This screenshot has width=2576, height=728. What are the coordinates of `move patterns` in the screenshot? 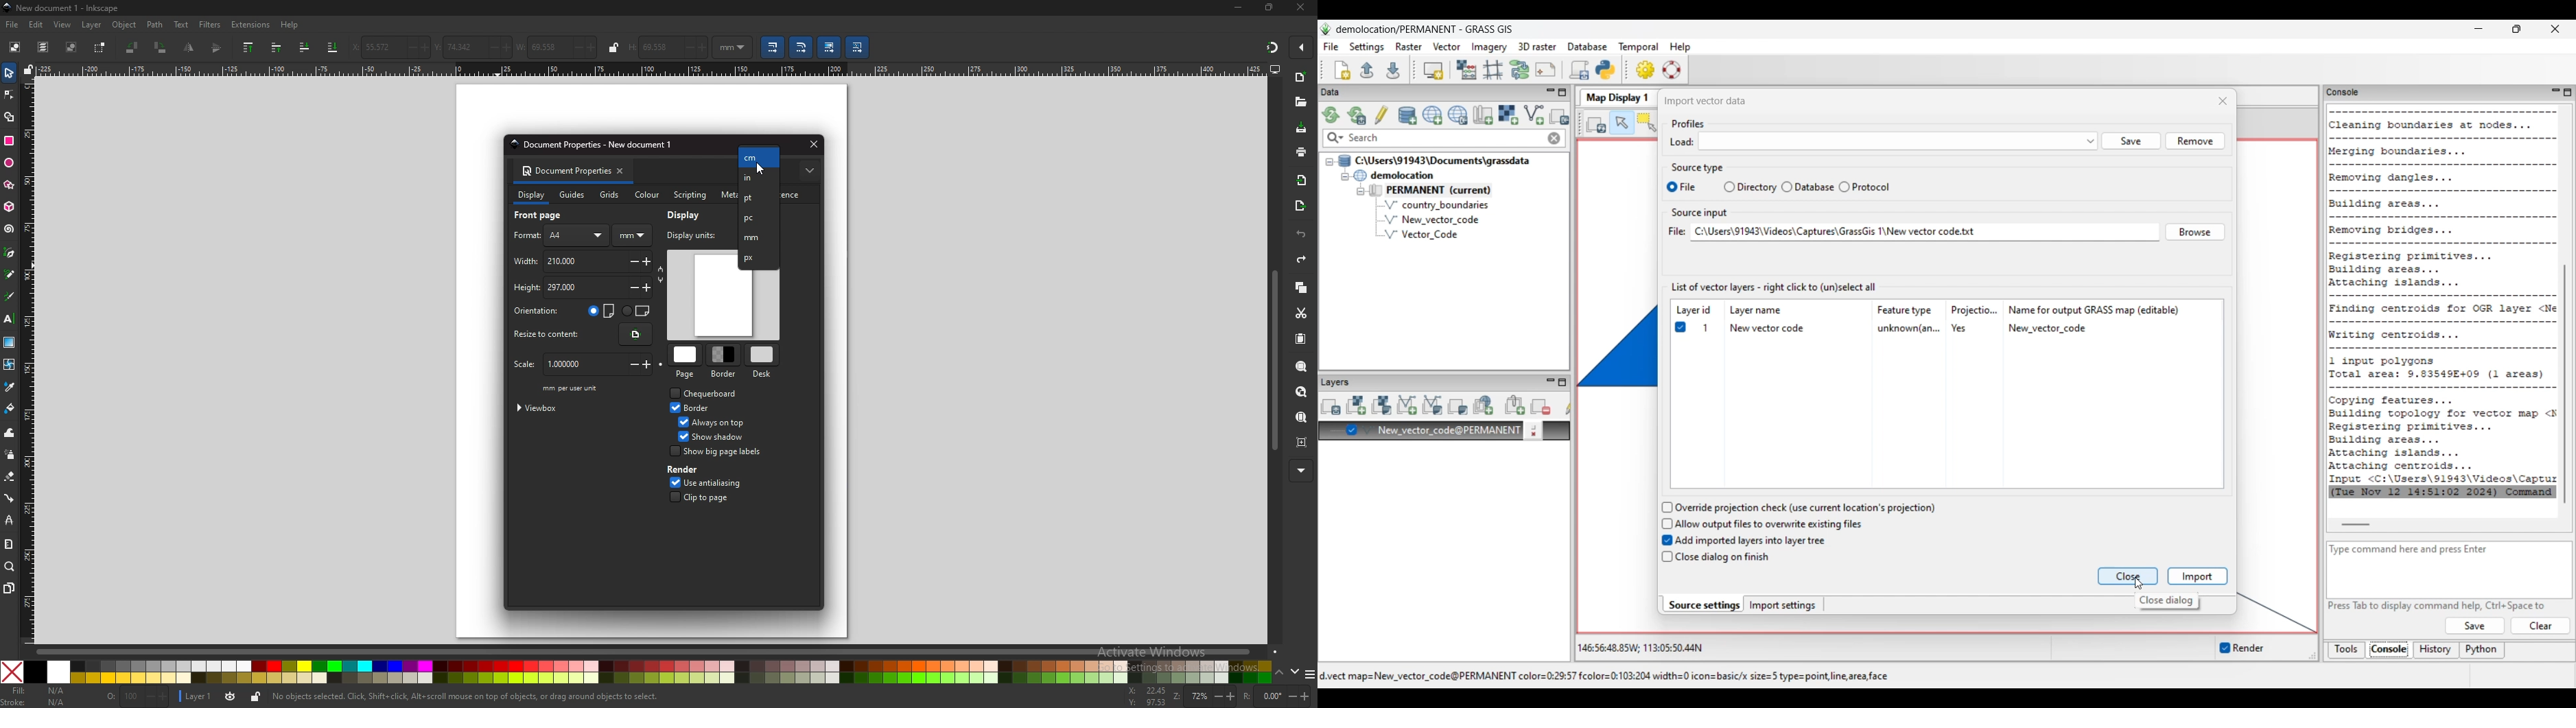 It's located at (859, 47).